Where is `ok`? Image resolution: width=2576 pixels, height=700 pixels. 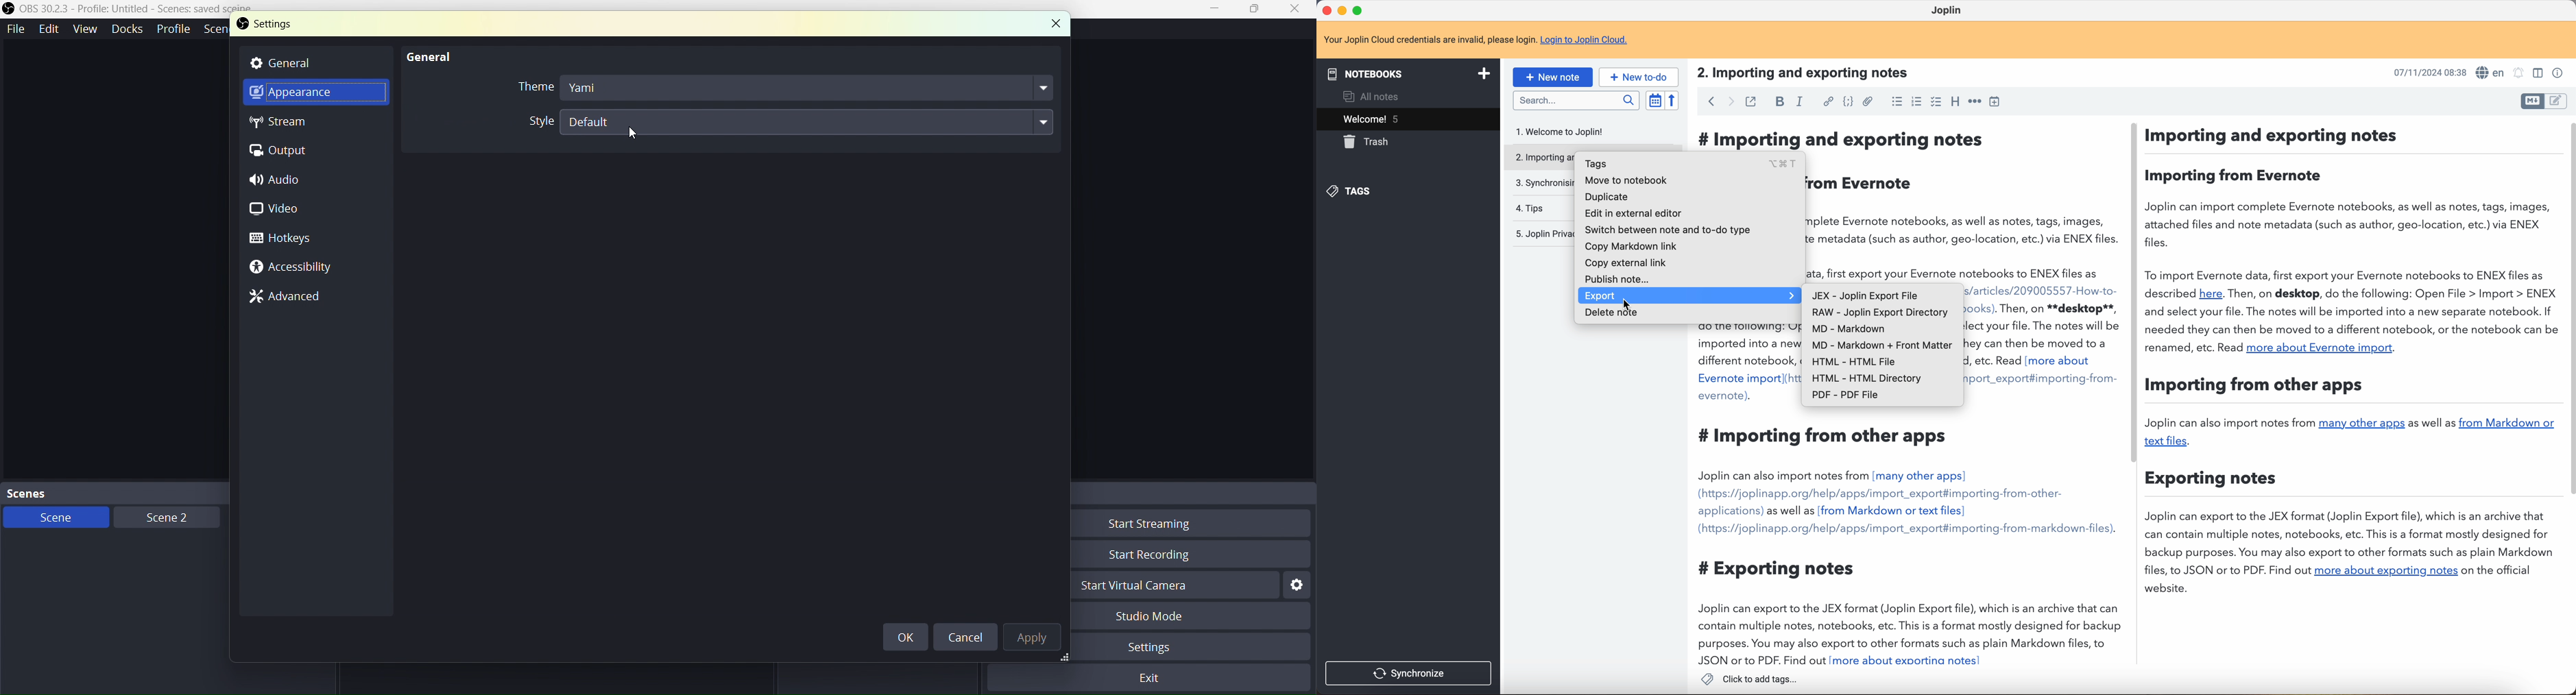
ok is located at coordinates (909, 637).